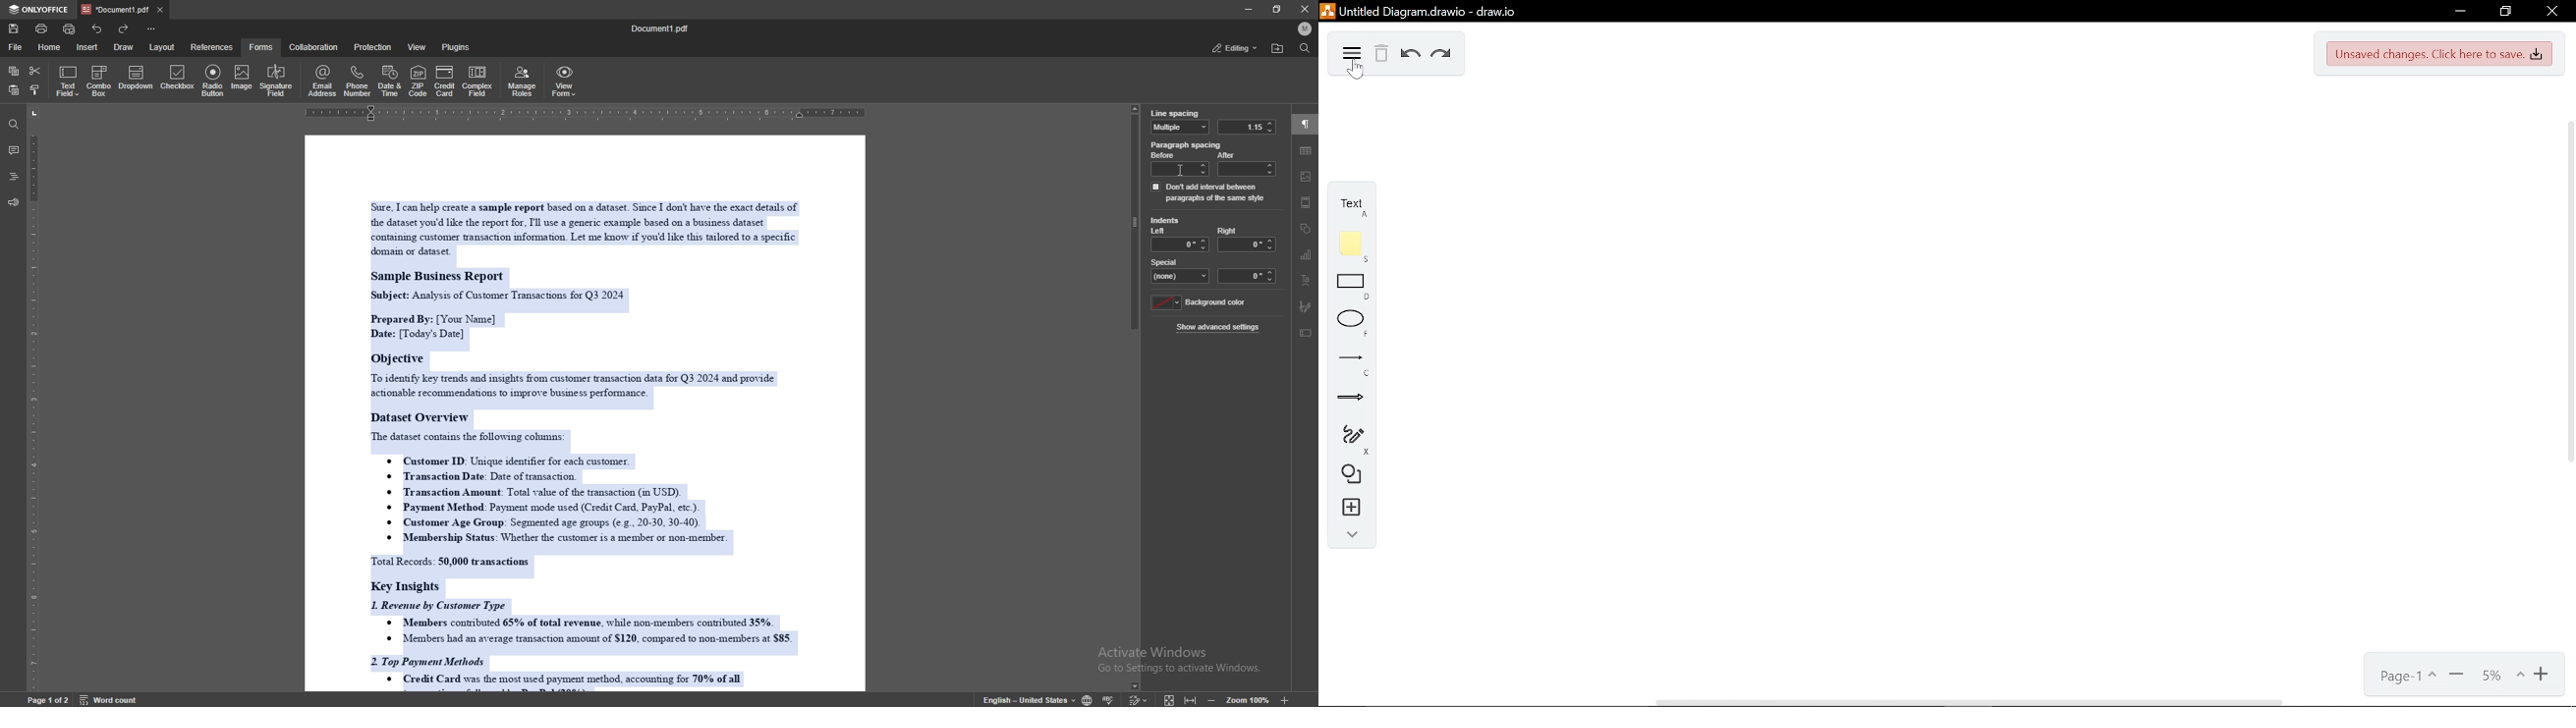  I want to click on Current zoom, so click(2501, 677).